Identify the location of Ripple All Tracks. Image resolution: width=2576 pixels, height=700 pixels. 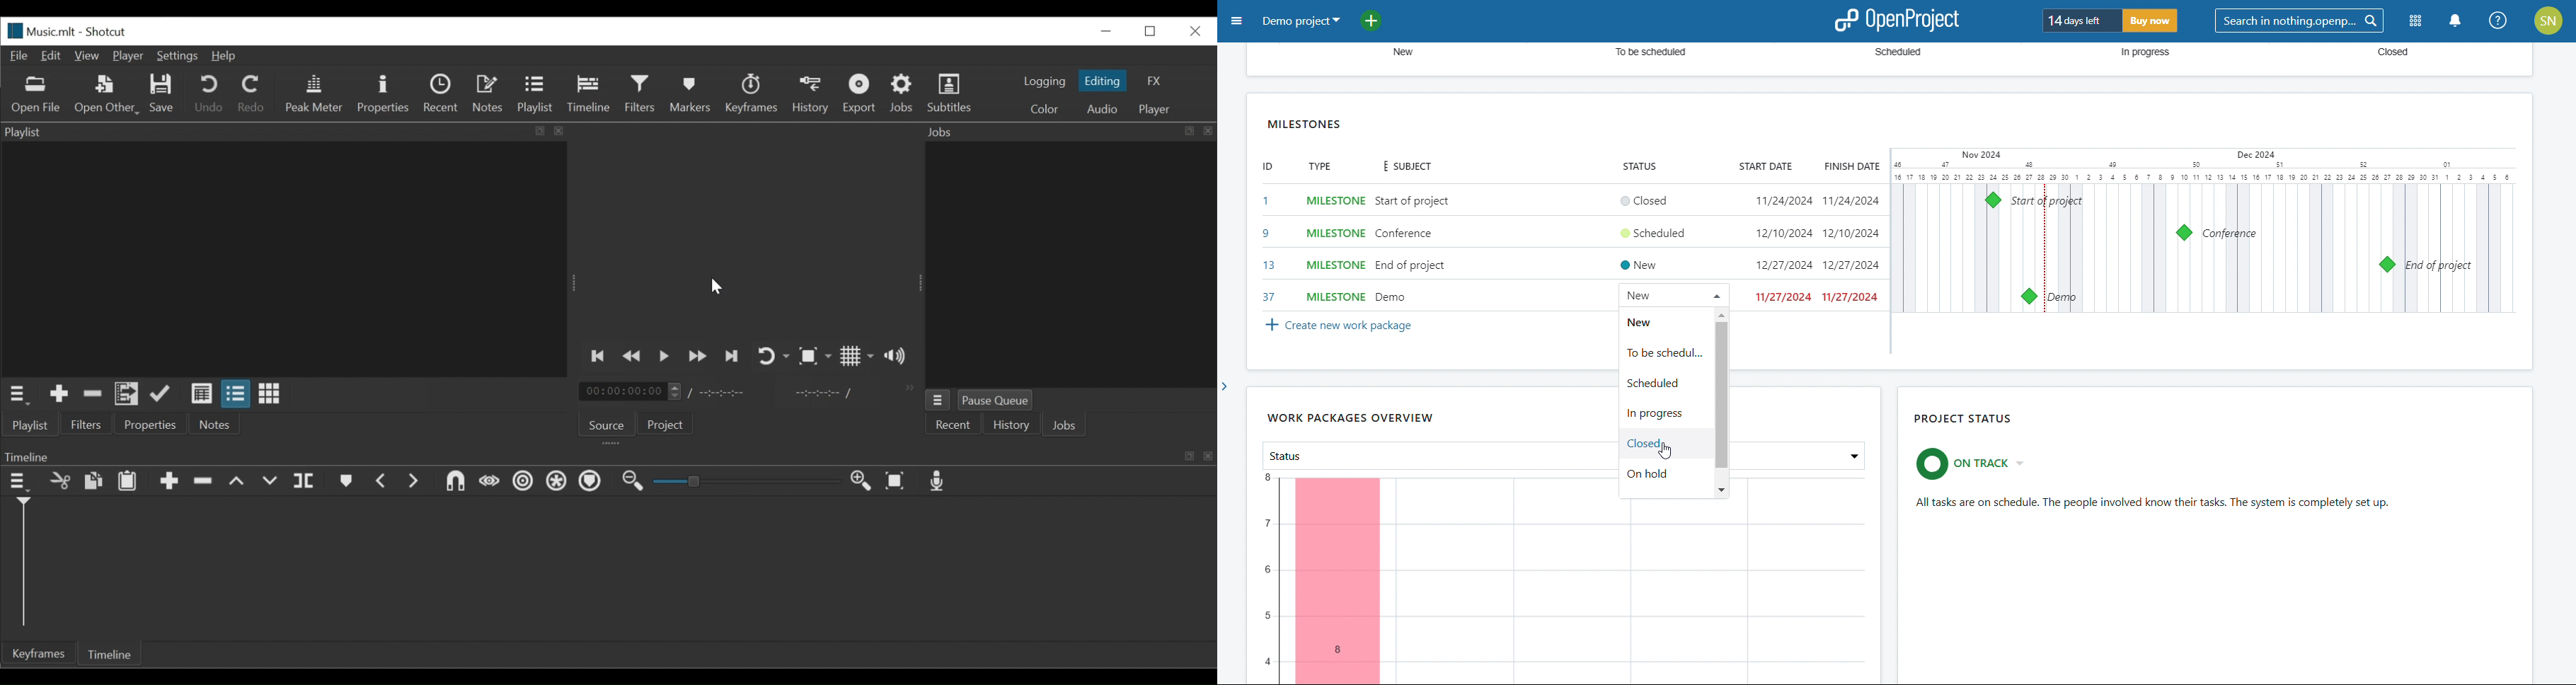
(554, 483).